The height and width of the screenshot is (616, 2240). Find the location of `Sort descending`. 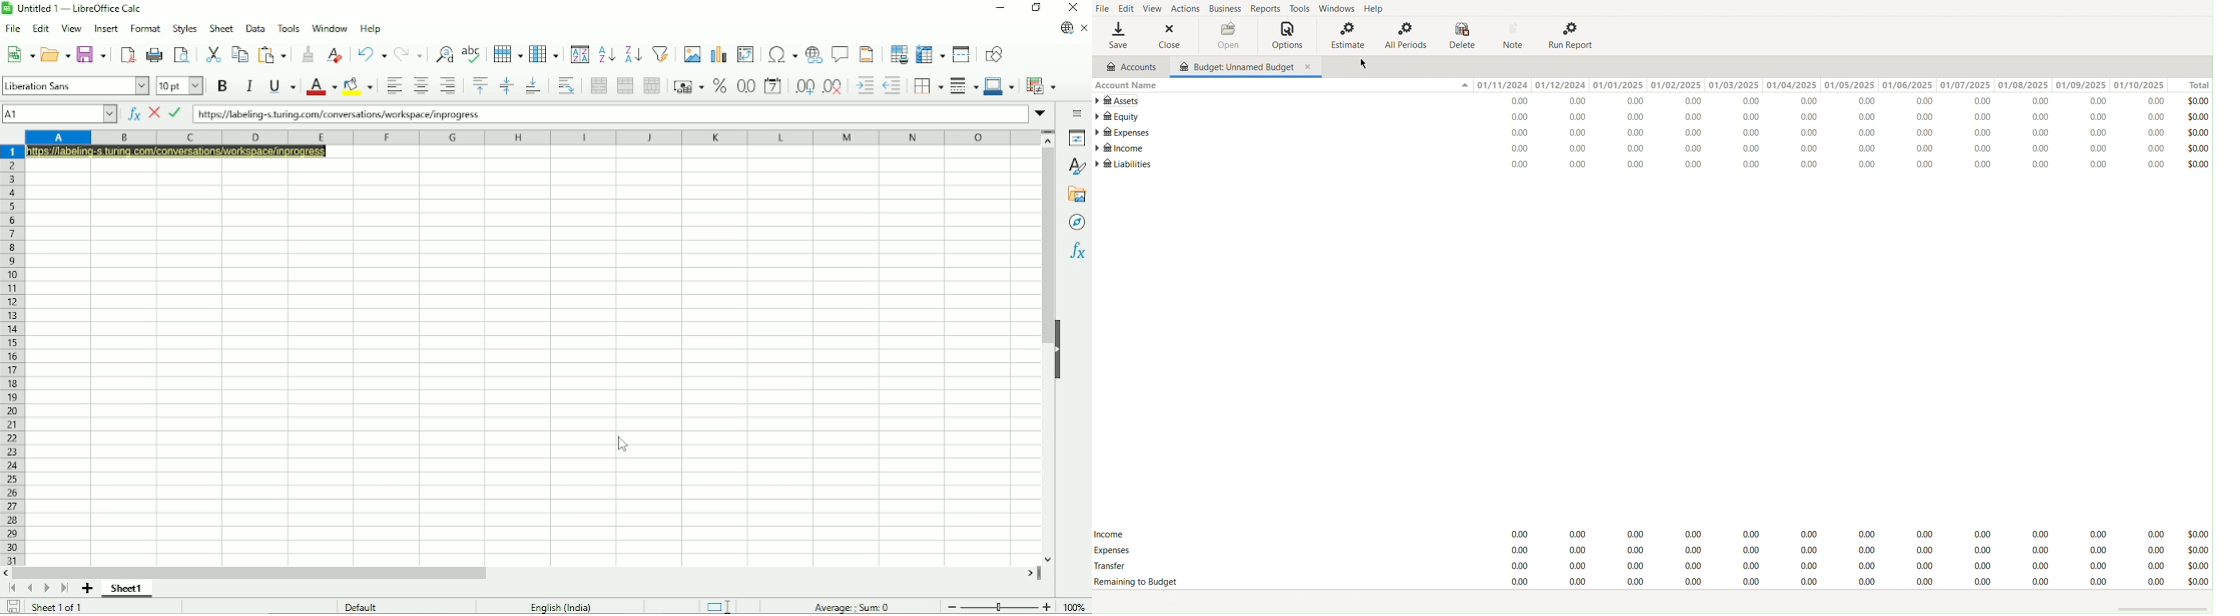

Sort descending is located at coordinates (633, 55).